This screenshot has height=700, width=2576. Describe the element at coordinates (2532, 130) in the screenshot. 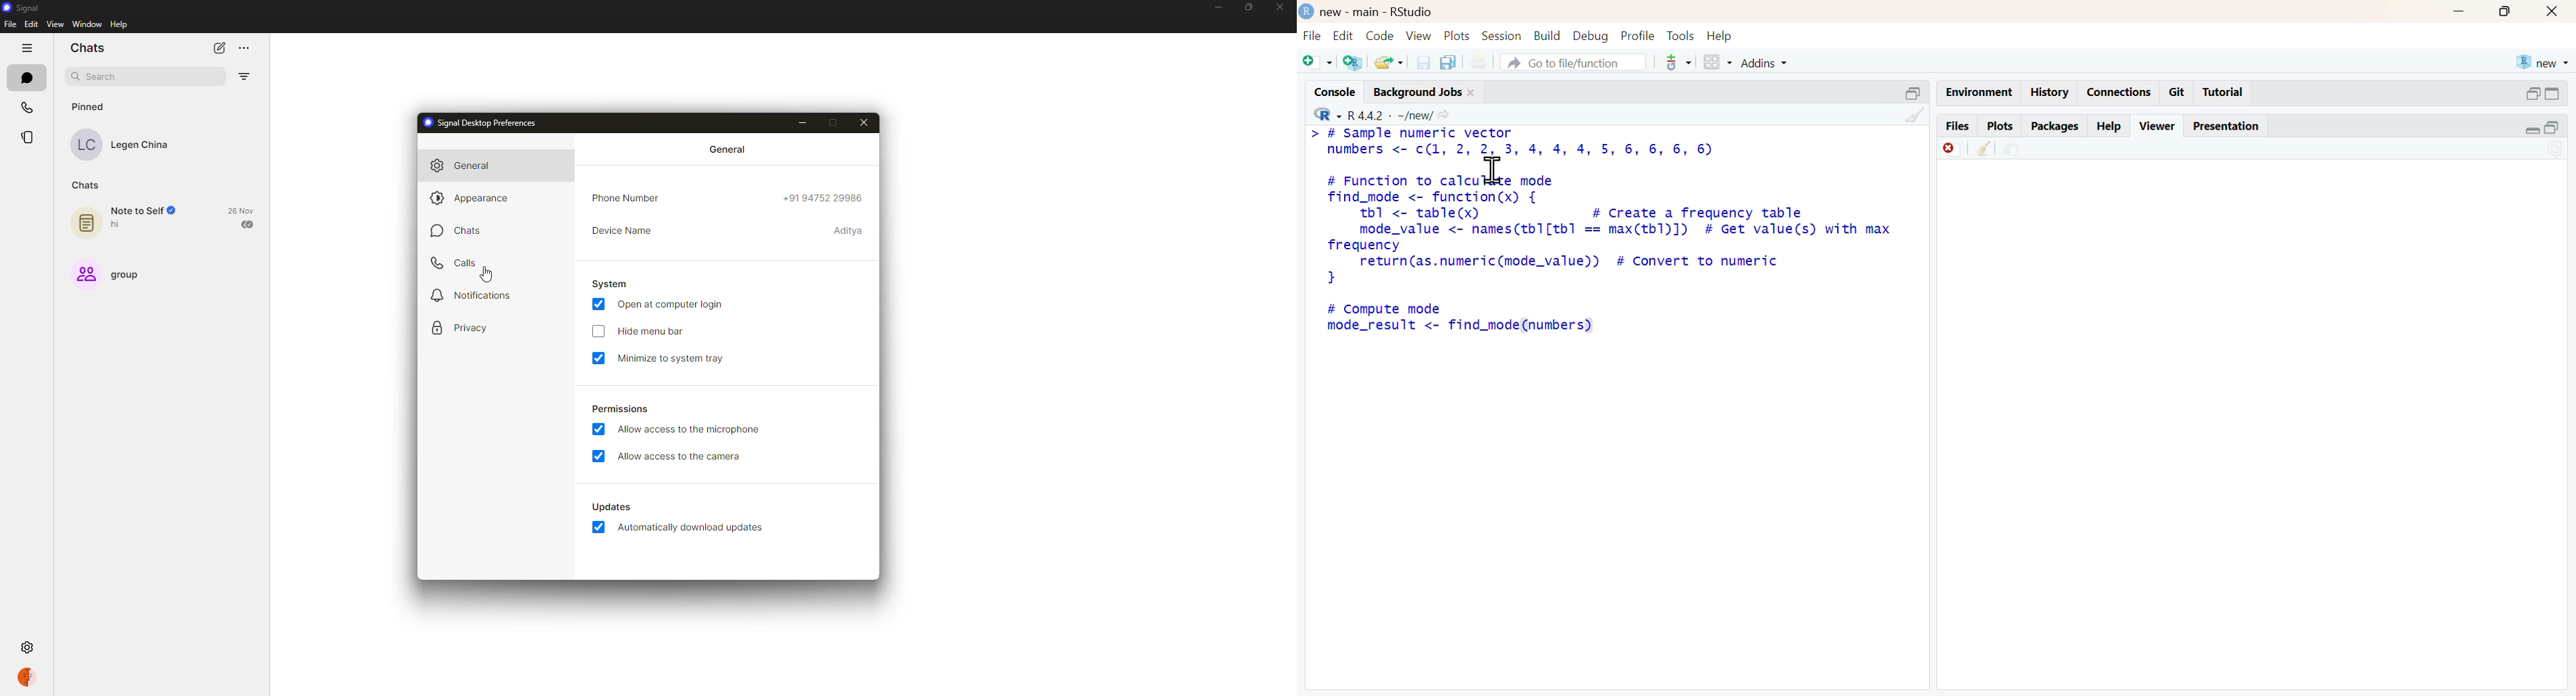

I see `expand/collapse ` at that location.